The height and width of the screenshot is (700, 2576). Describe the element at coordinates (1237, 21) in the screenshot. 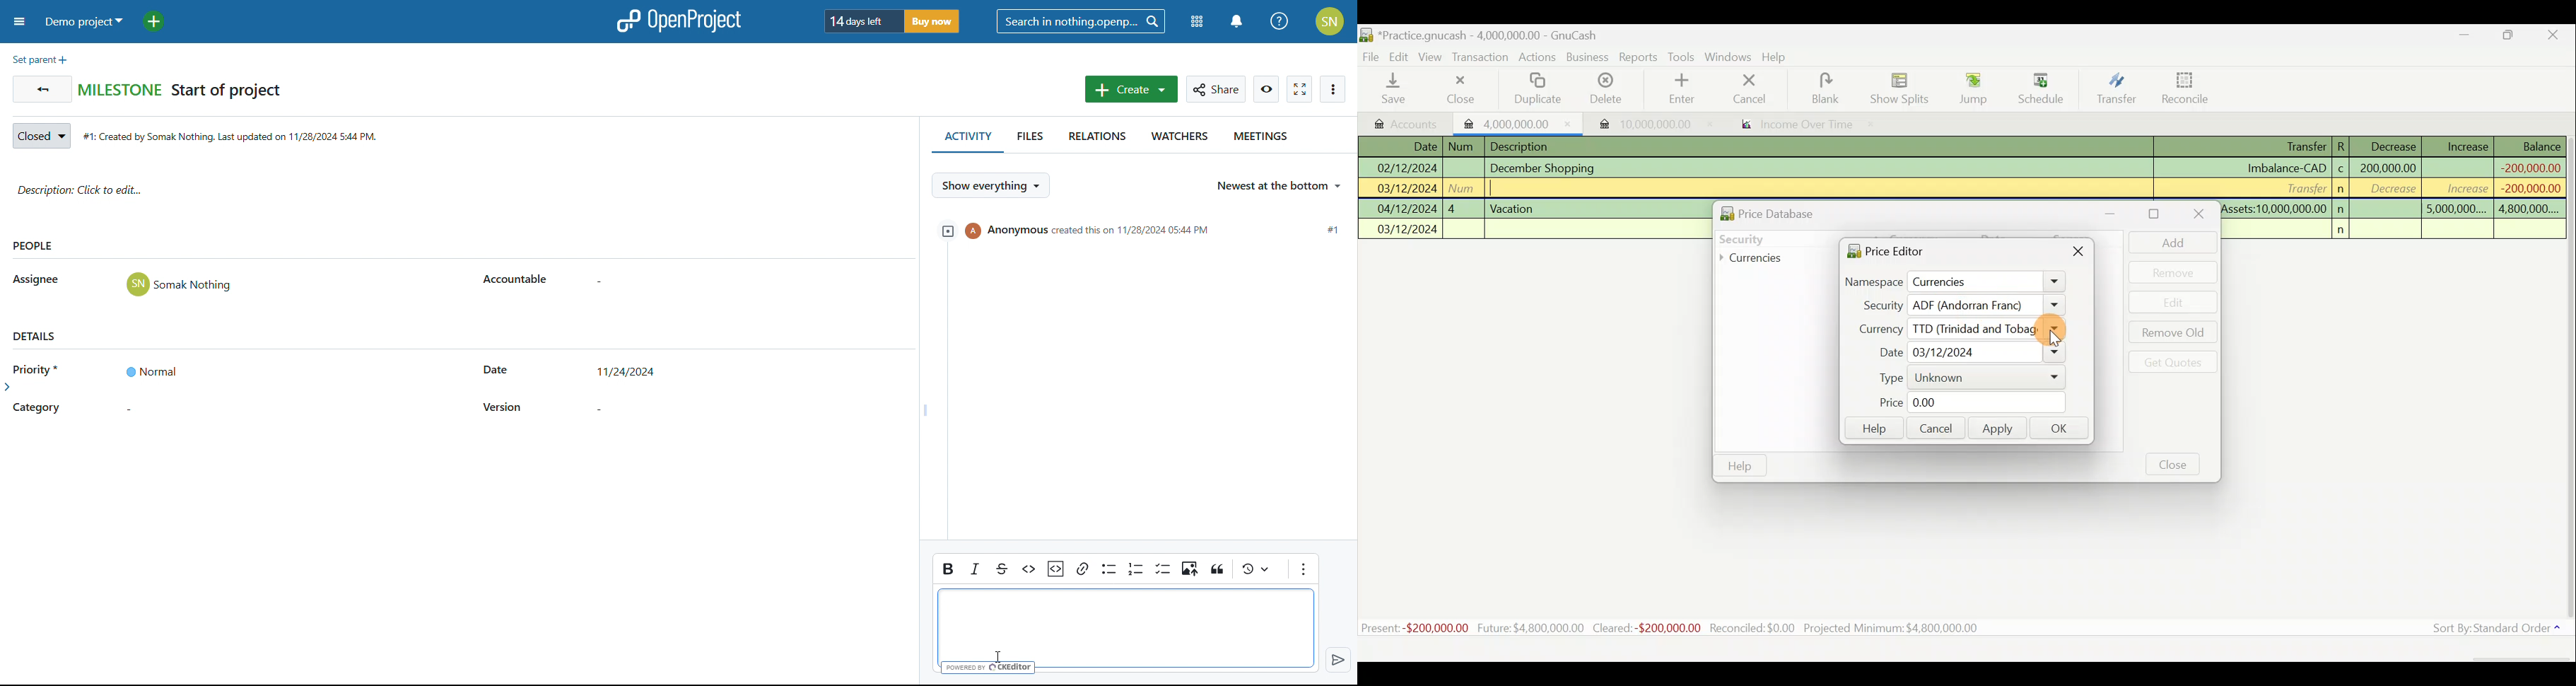

I see `notifications` at that location.